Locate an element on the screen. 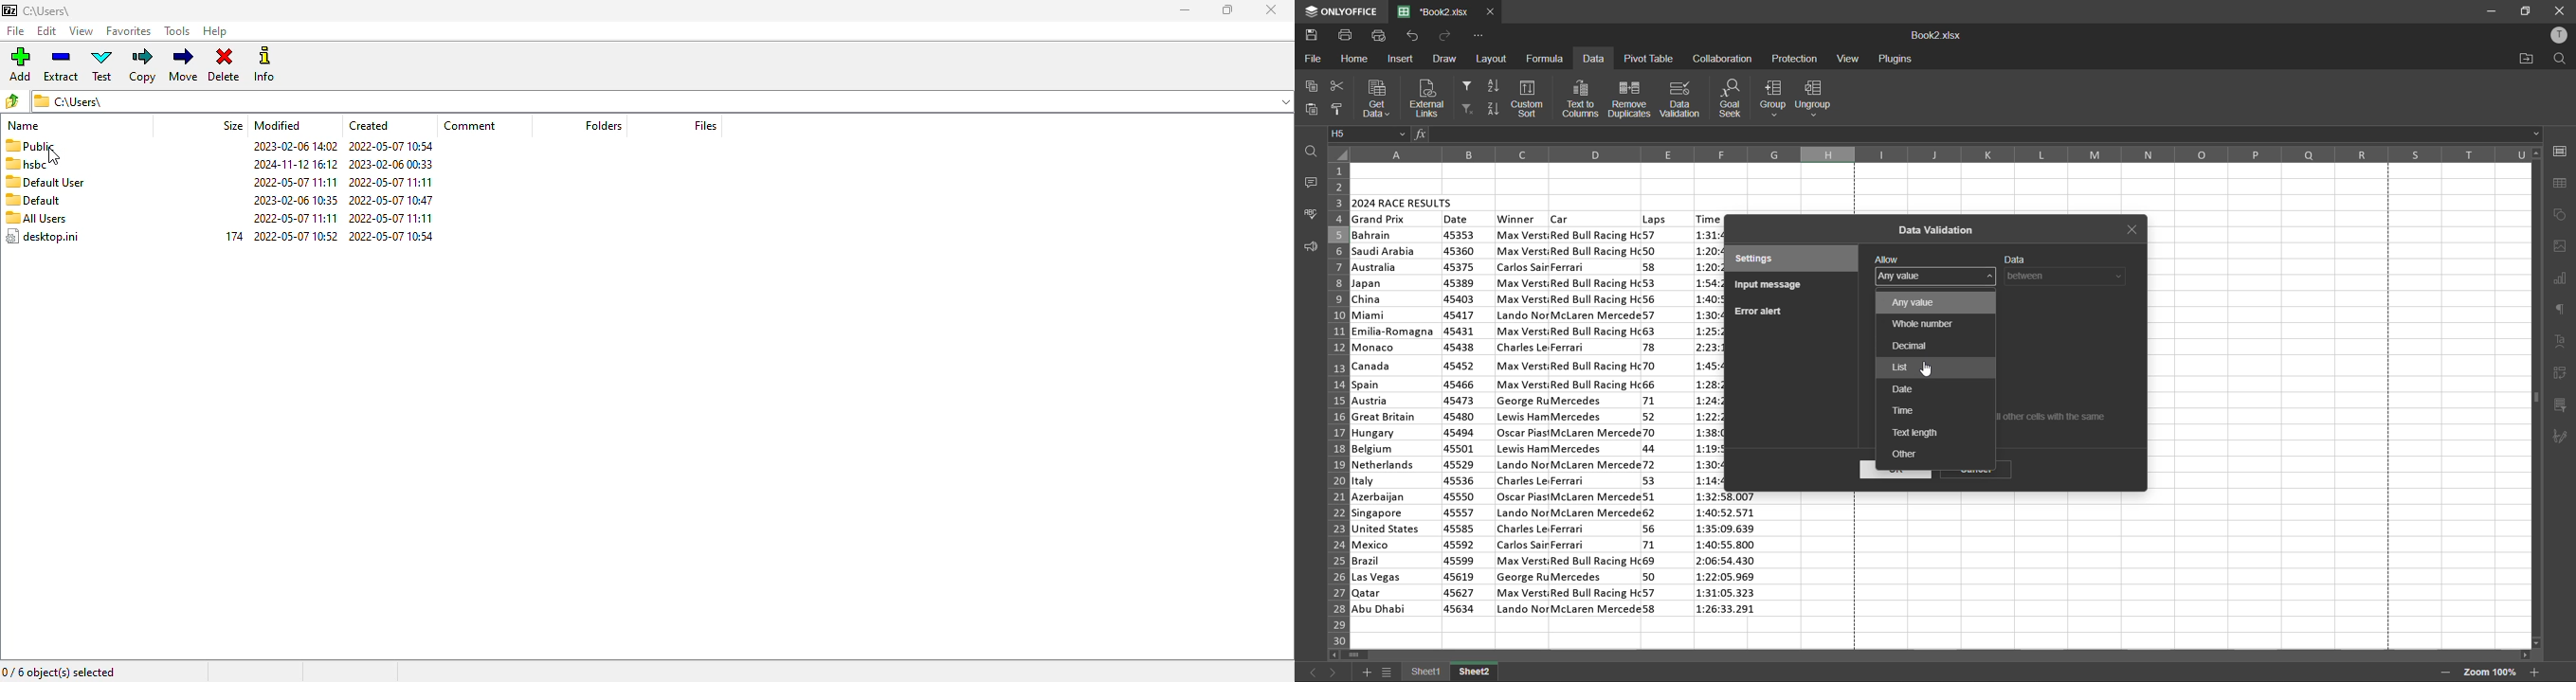  plugins is located at coordinates (1895, 59).